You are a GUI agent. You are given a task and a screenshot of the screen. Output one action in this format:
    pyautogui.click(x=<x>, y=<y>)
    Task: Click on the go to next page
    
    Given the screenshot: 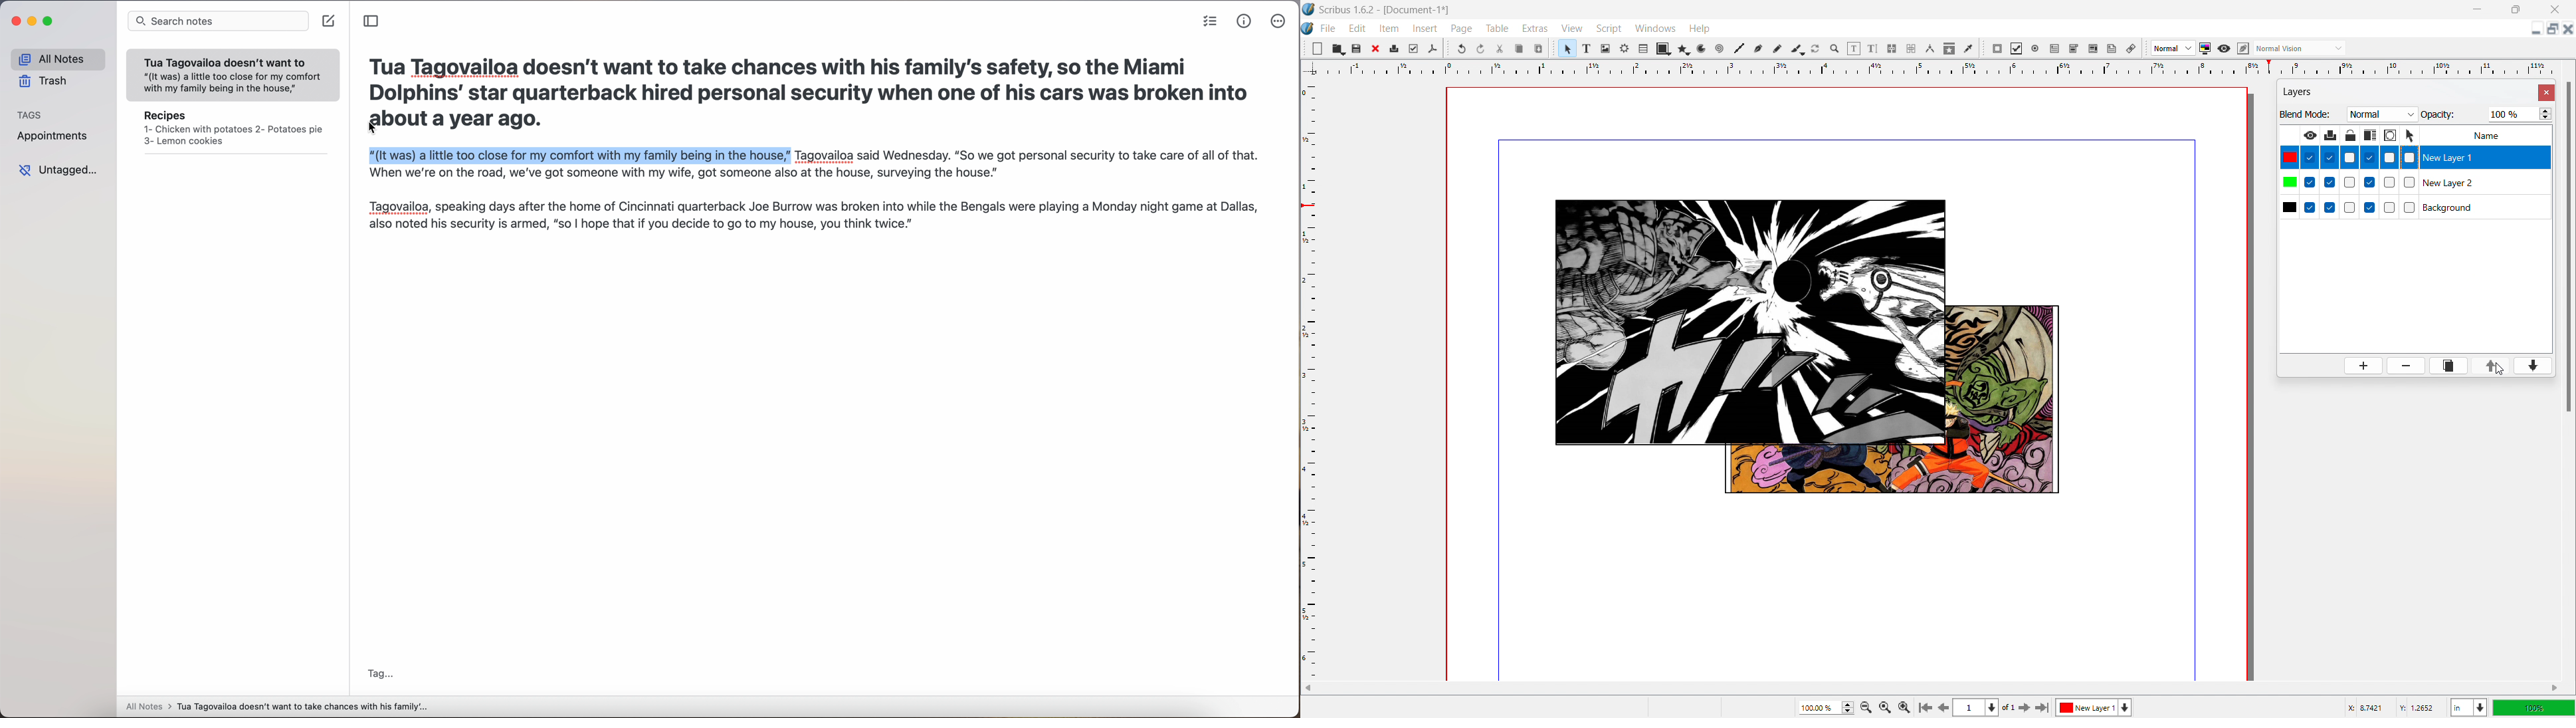 What is the action you would take?
    pyautogui.click(x=2024, y=707)
    